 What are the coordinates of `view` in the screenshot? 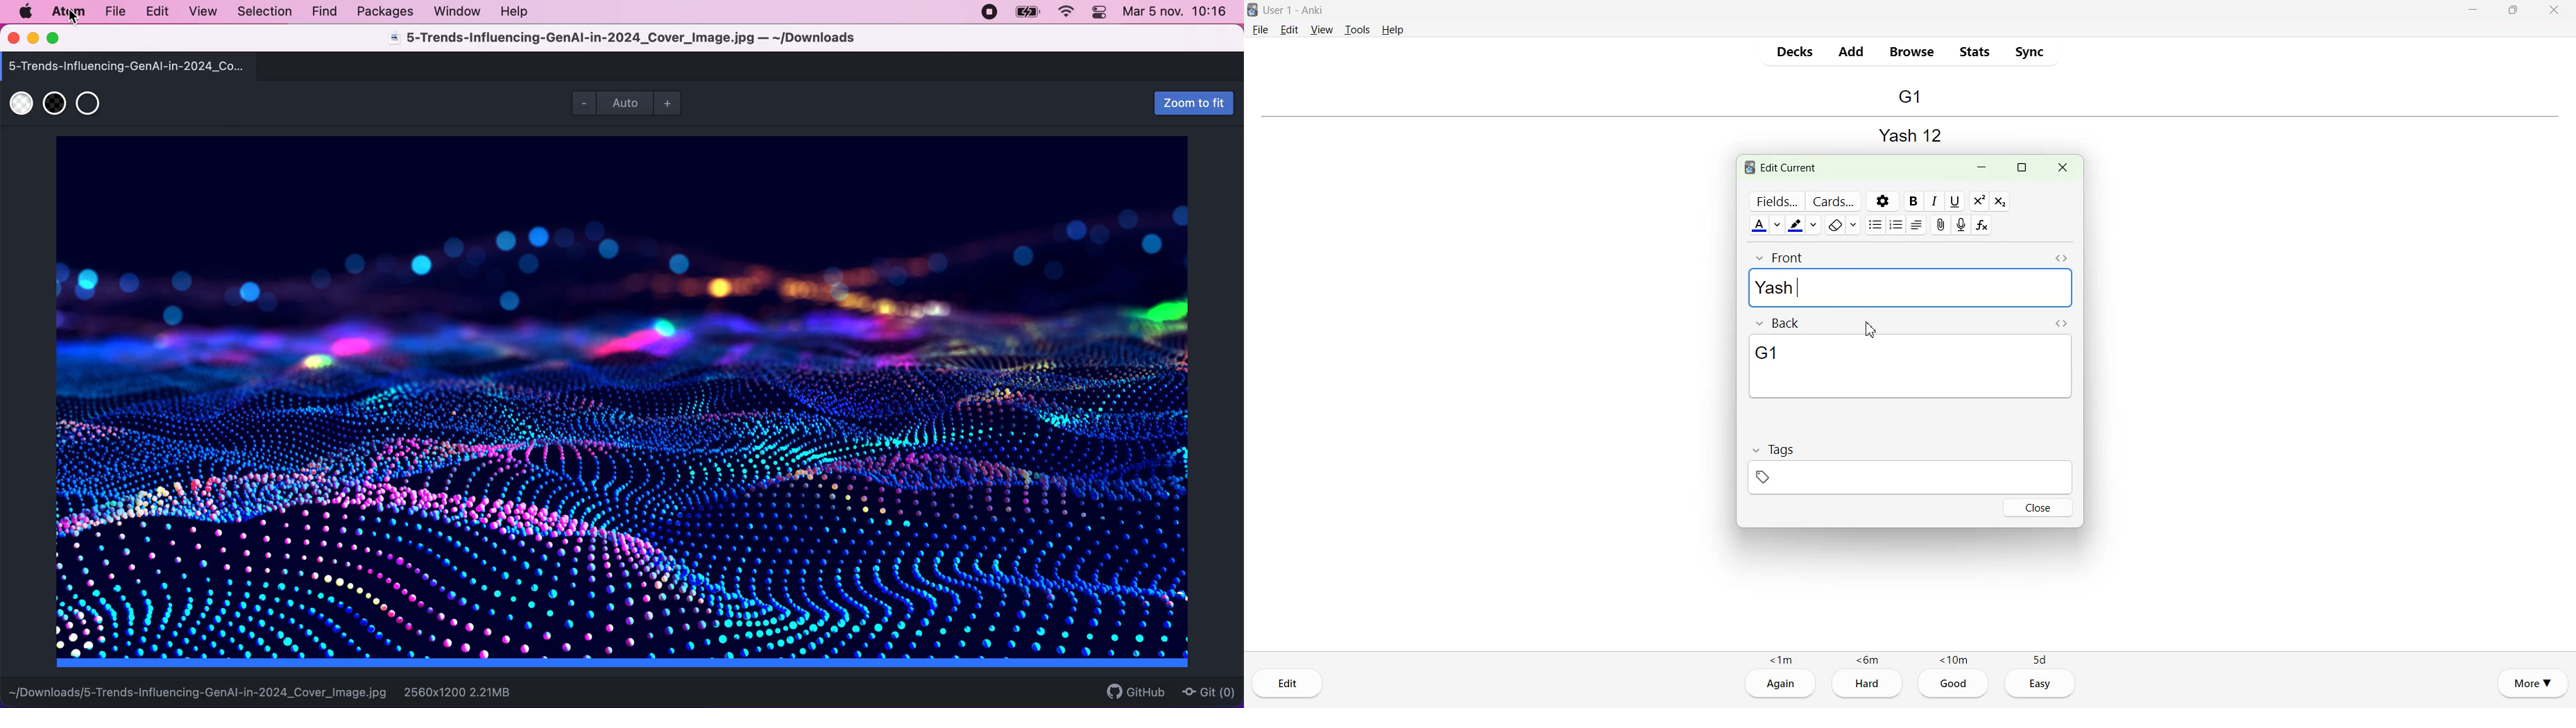 It's located at (200, 12).